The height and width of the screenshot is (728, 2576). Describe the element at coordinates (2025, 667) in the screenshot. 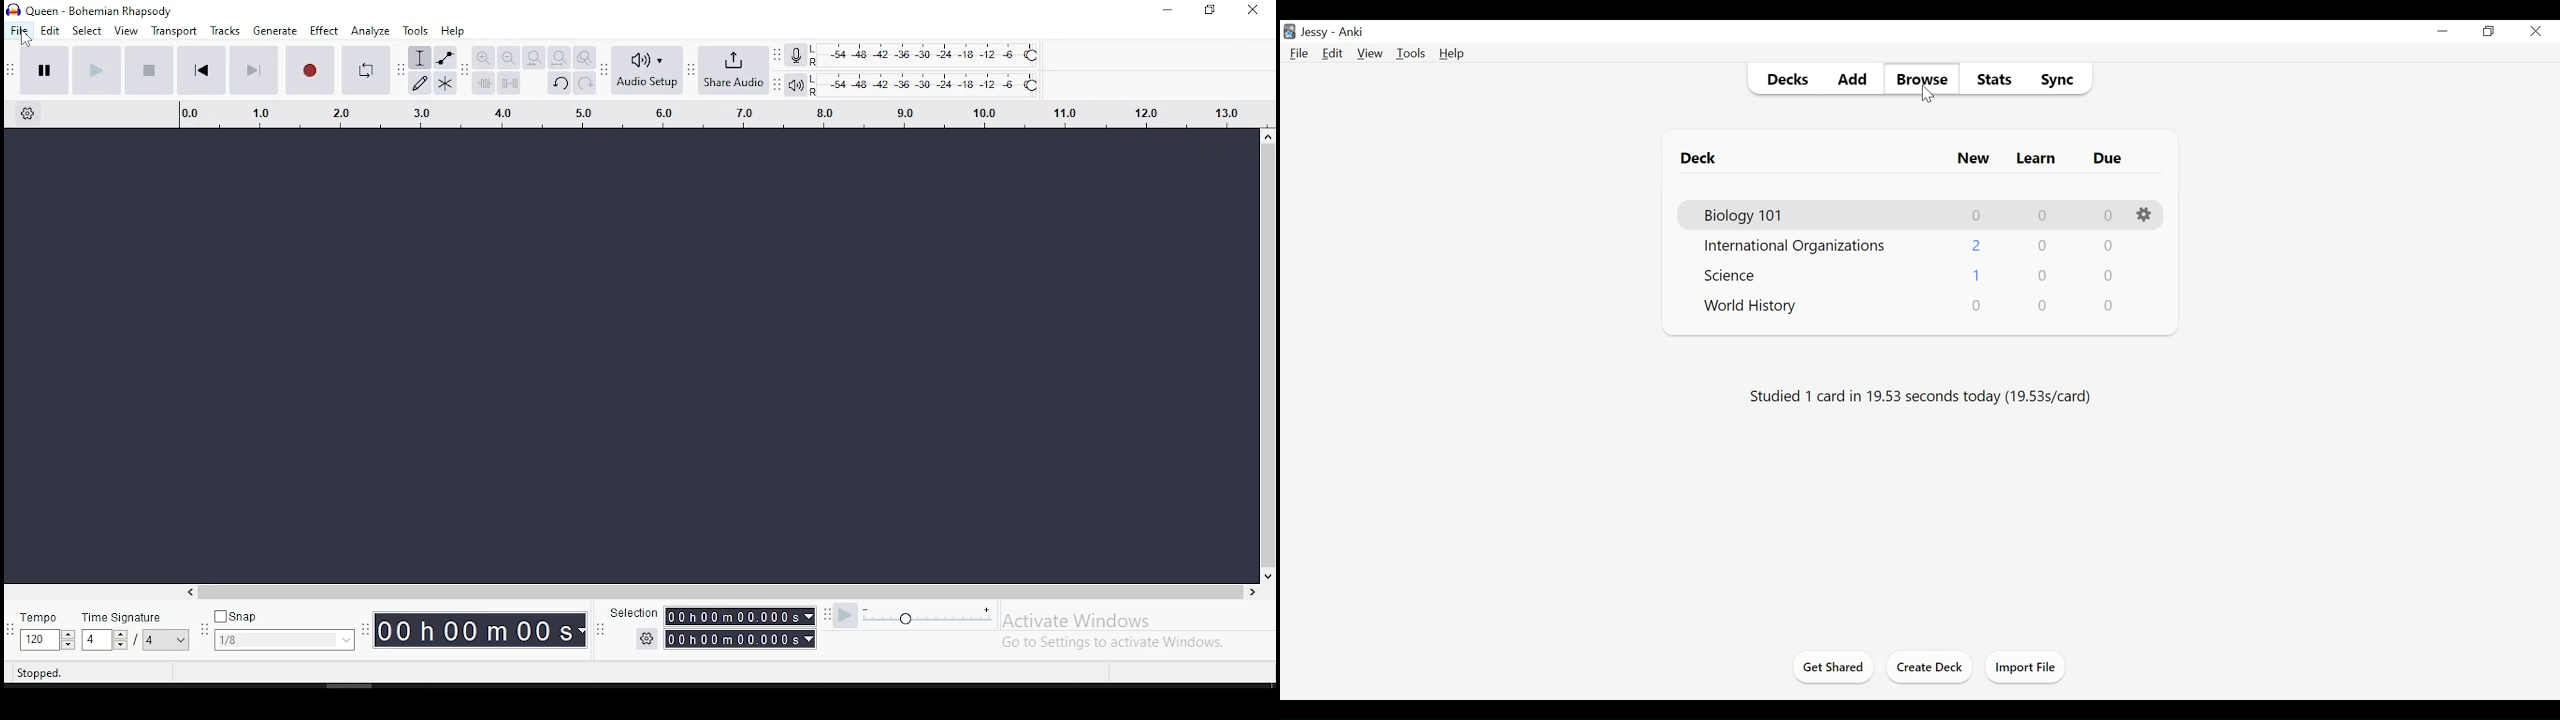

I see `Import Files` at that location.